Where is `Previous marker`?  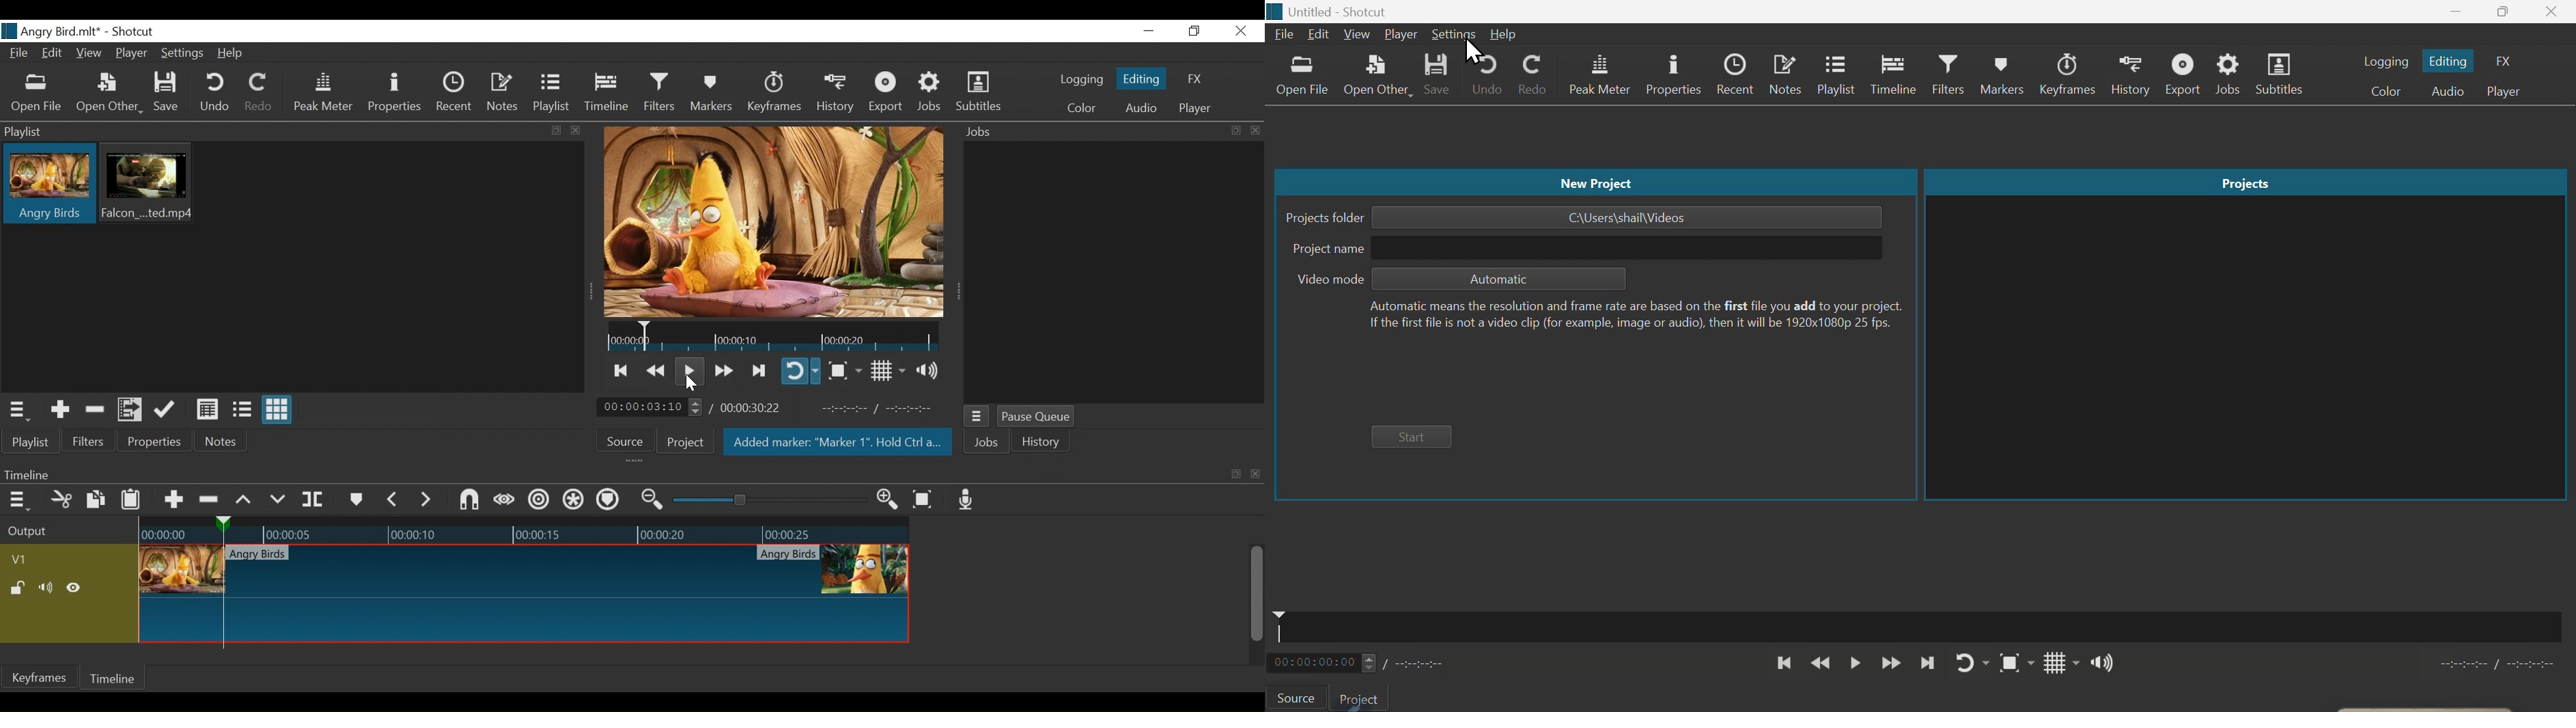
Previous marker is located at coordinates (394, 499).